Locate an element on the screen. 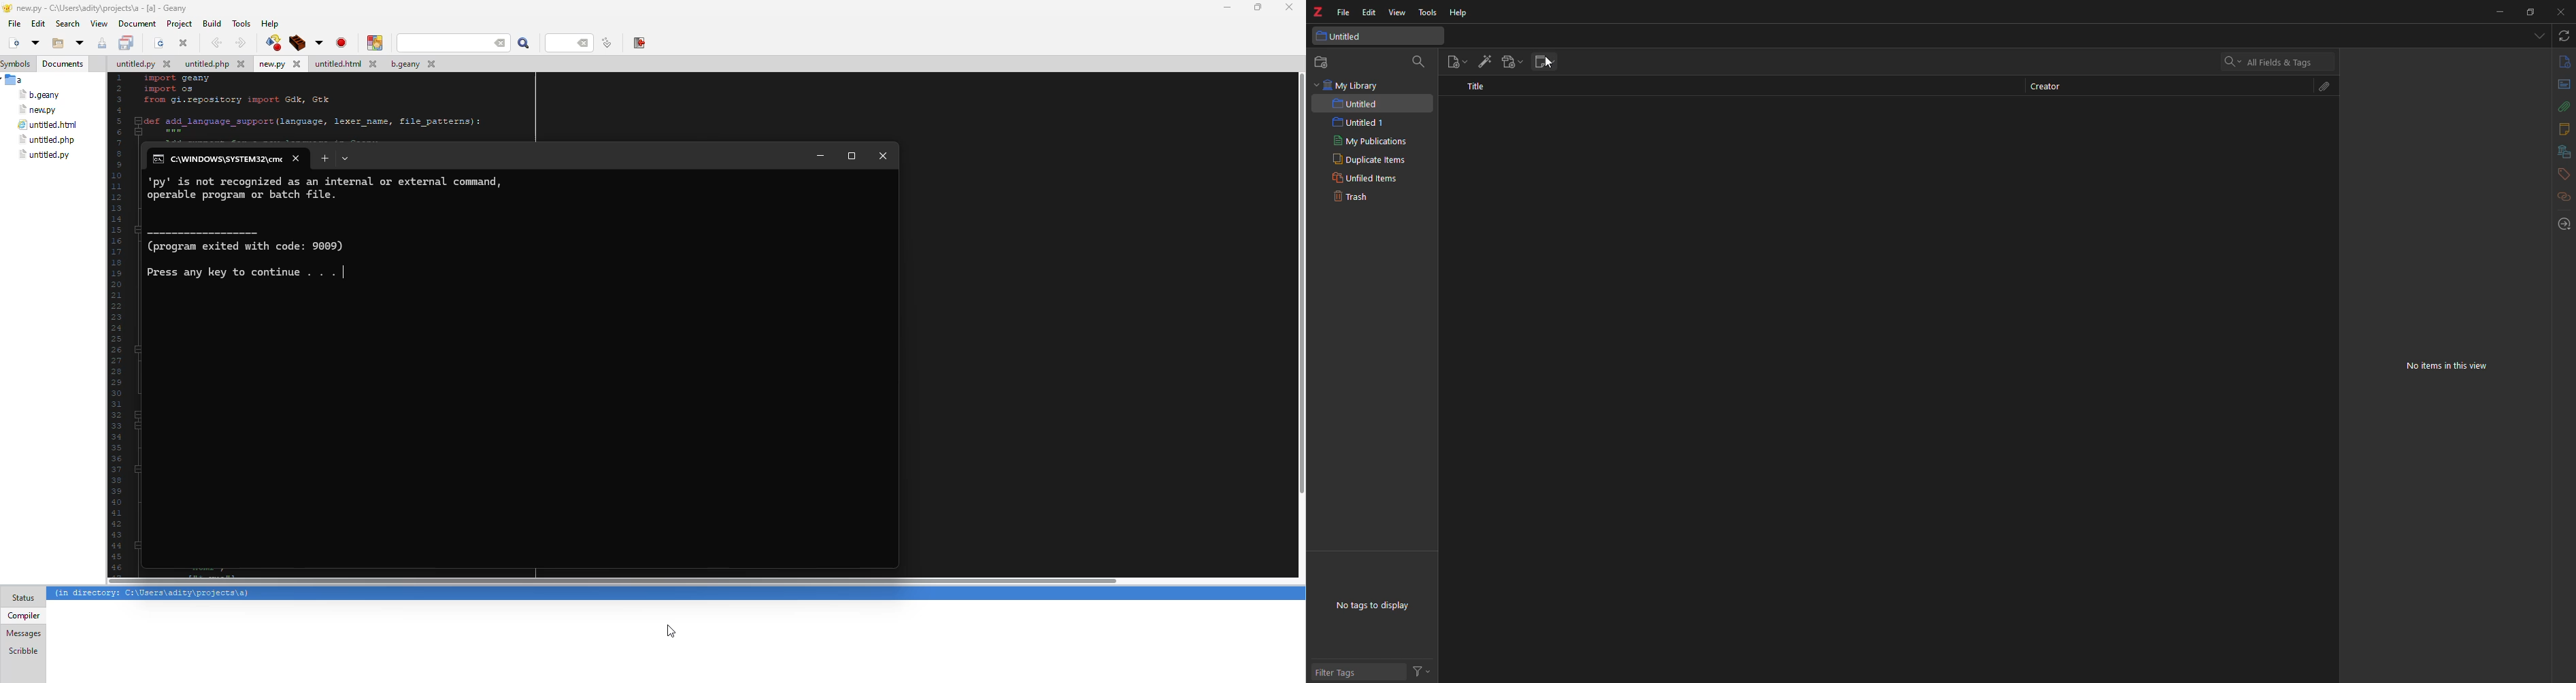 The width and height of the screenshot is (2576, 700). info is located at coordinates (2563, 61).